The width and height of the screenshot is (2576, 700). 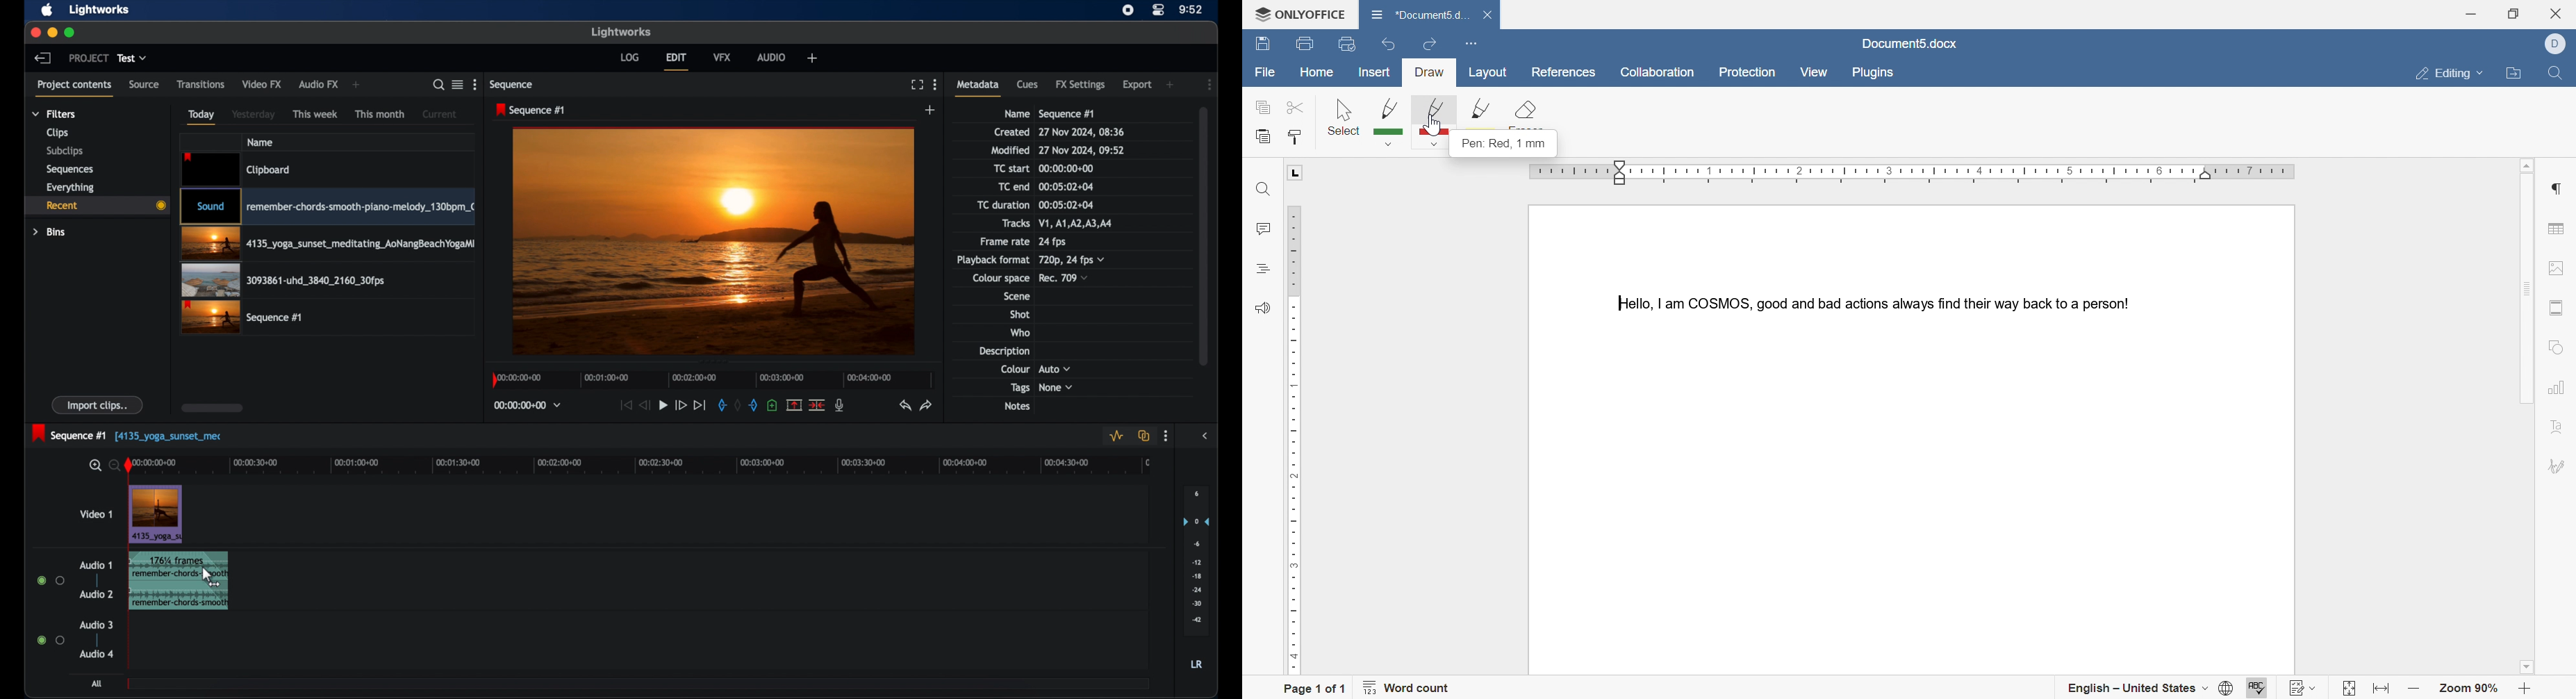 What do you see at coordinates (2531, 669) in the screenshot?
I see `scroll down` at bounding box center [2531, 669].